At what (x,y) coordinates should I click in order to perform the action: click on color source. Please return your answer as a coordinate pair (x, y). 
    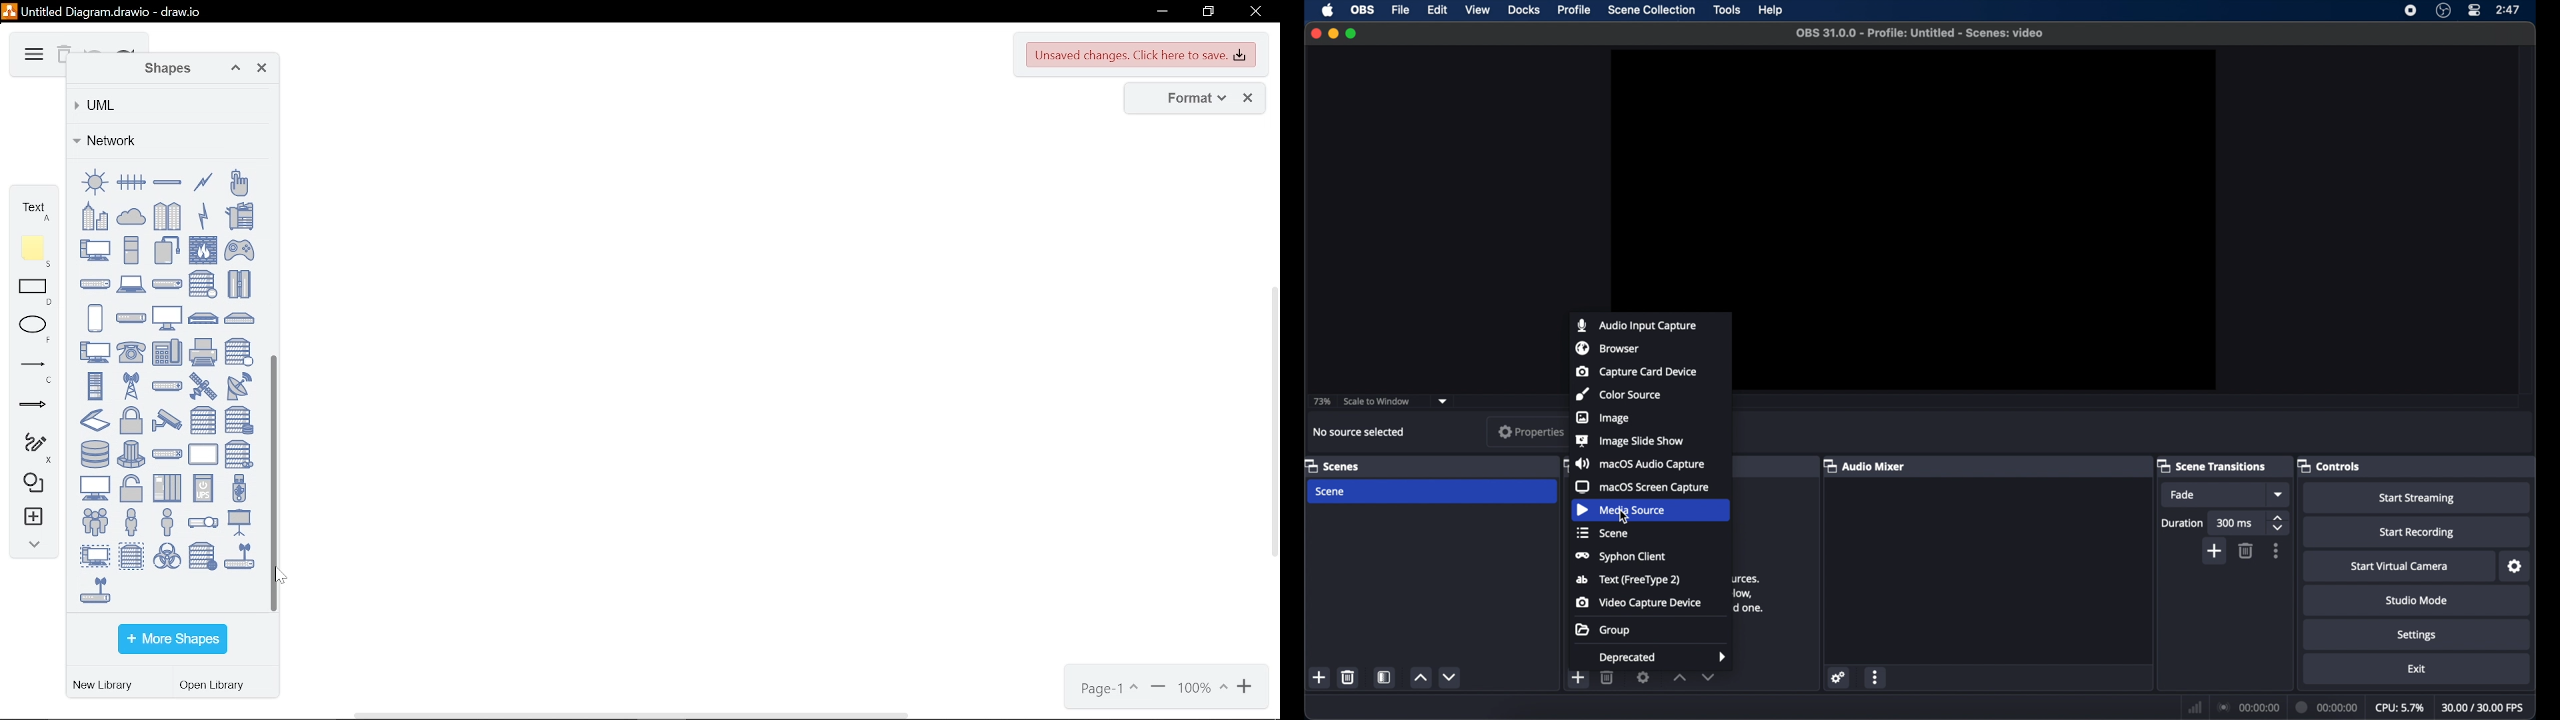
    Looking at the image, I should click on (1617, 394).